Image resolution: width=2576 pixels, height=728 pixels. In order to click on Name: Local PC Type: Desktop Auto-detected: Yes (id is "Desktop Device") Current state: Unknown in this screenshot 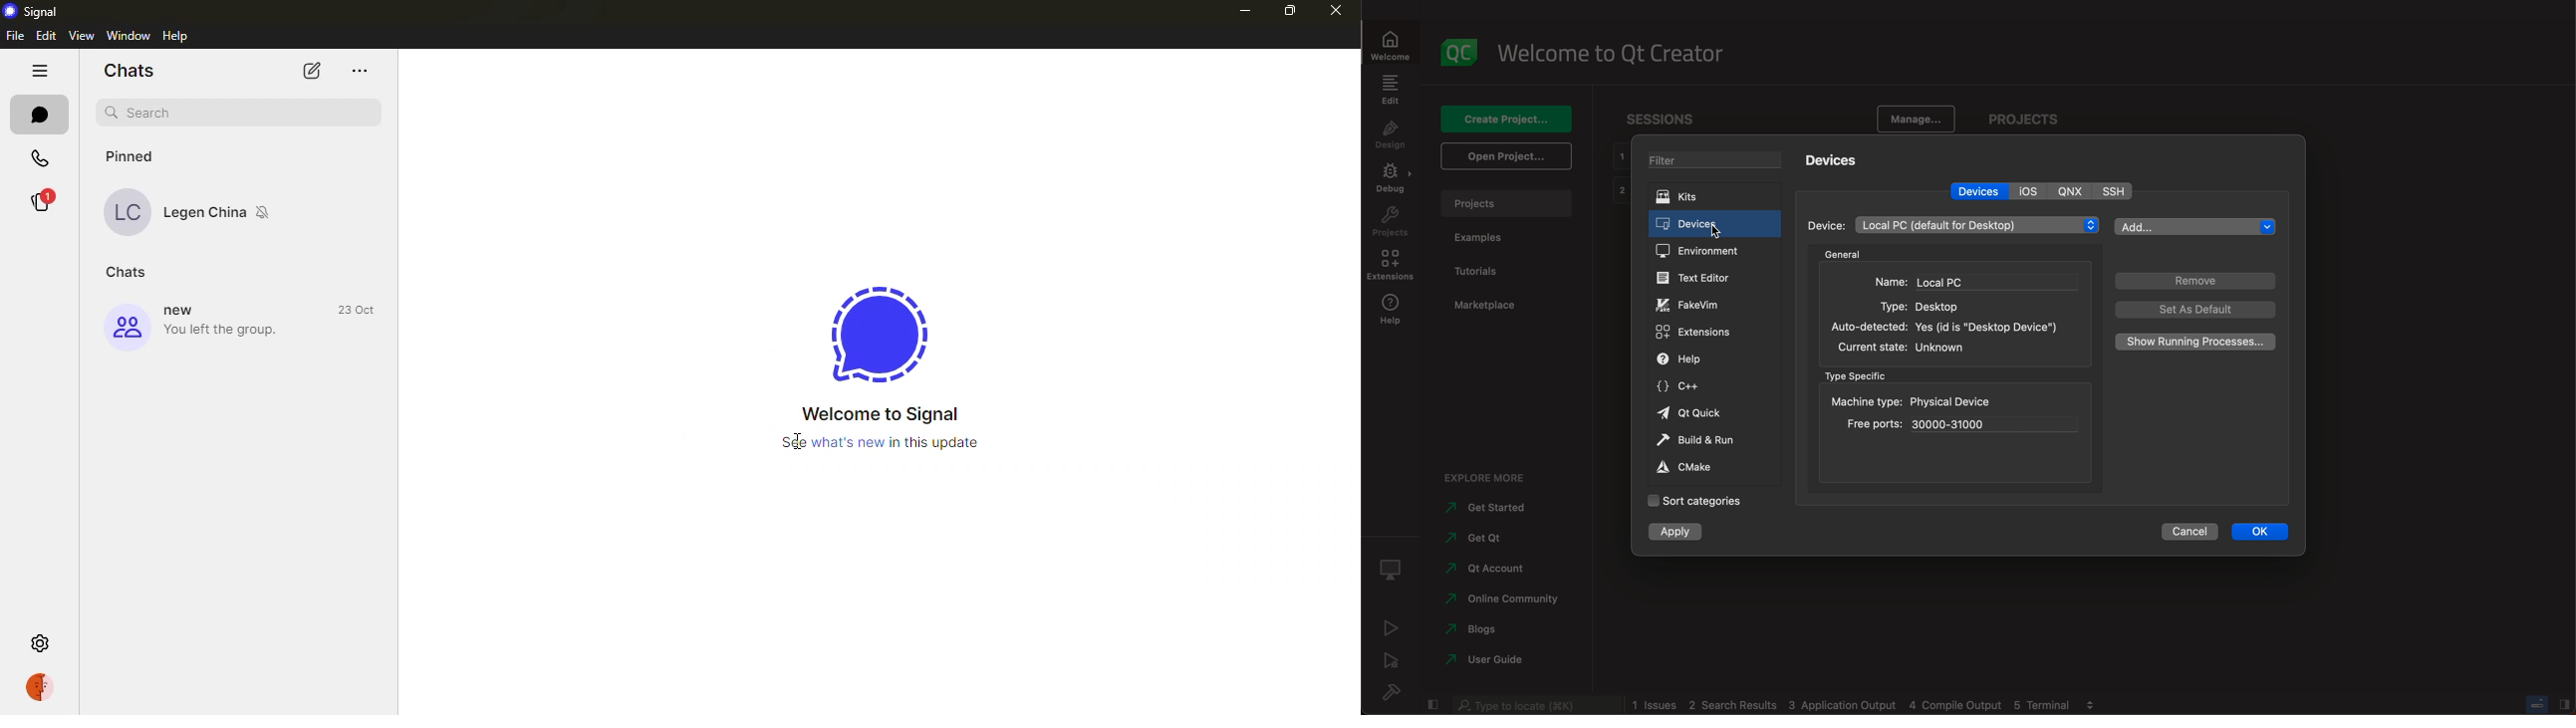, I will do `click(1950, 315)`.